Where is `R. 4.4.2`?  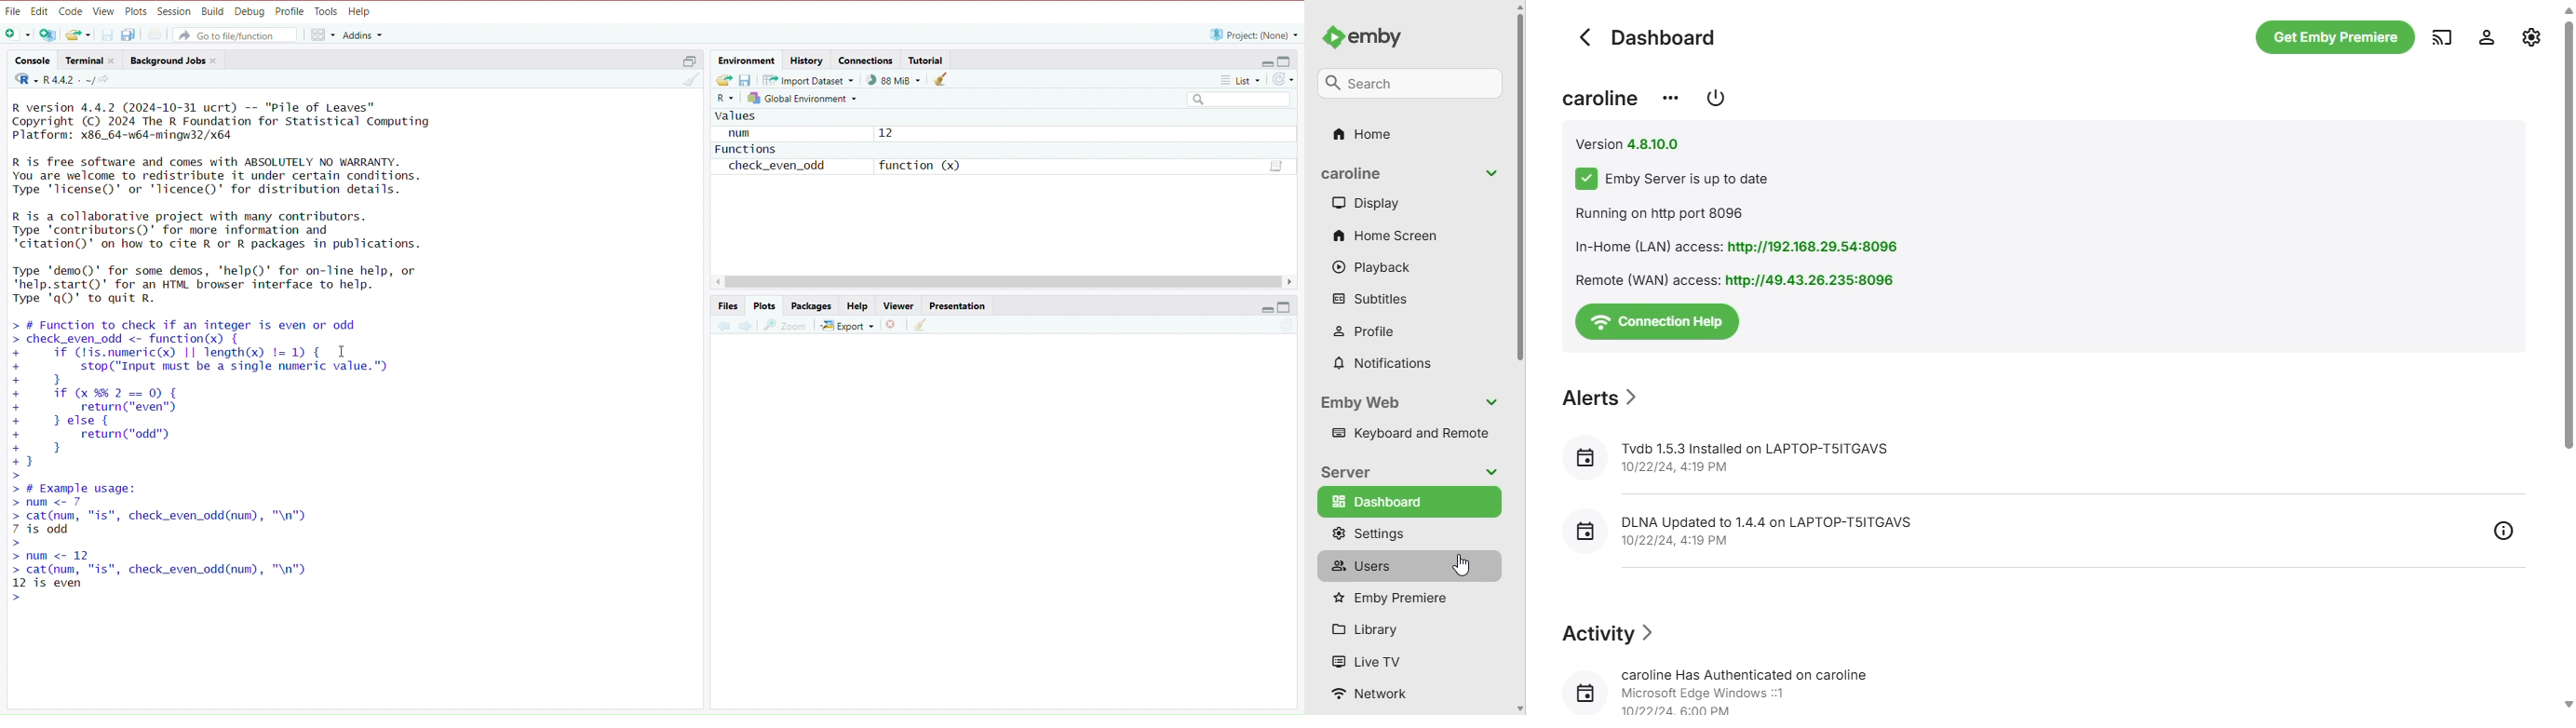 R. 4.4.2 is located at coordinates (52, 80).